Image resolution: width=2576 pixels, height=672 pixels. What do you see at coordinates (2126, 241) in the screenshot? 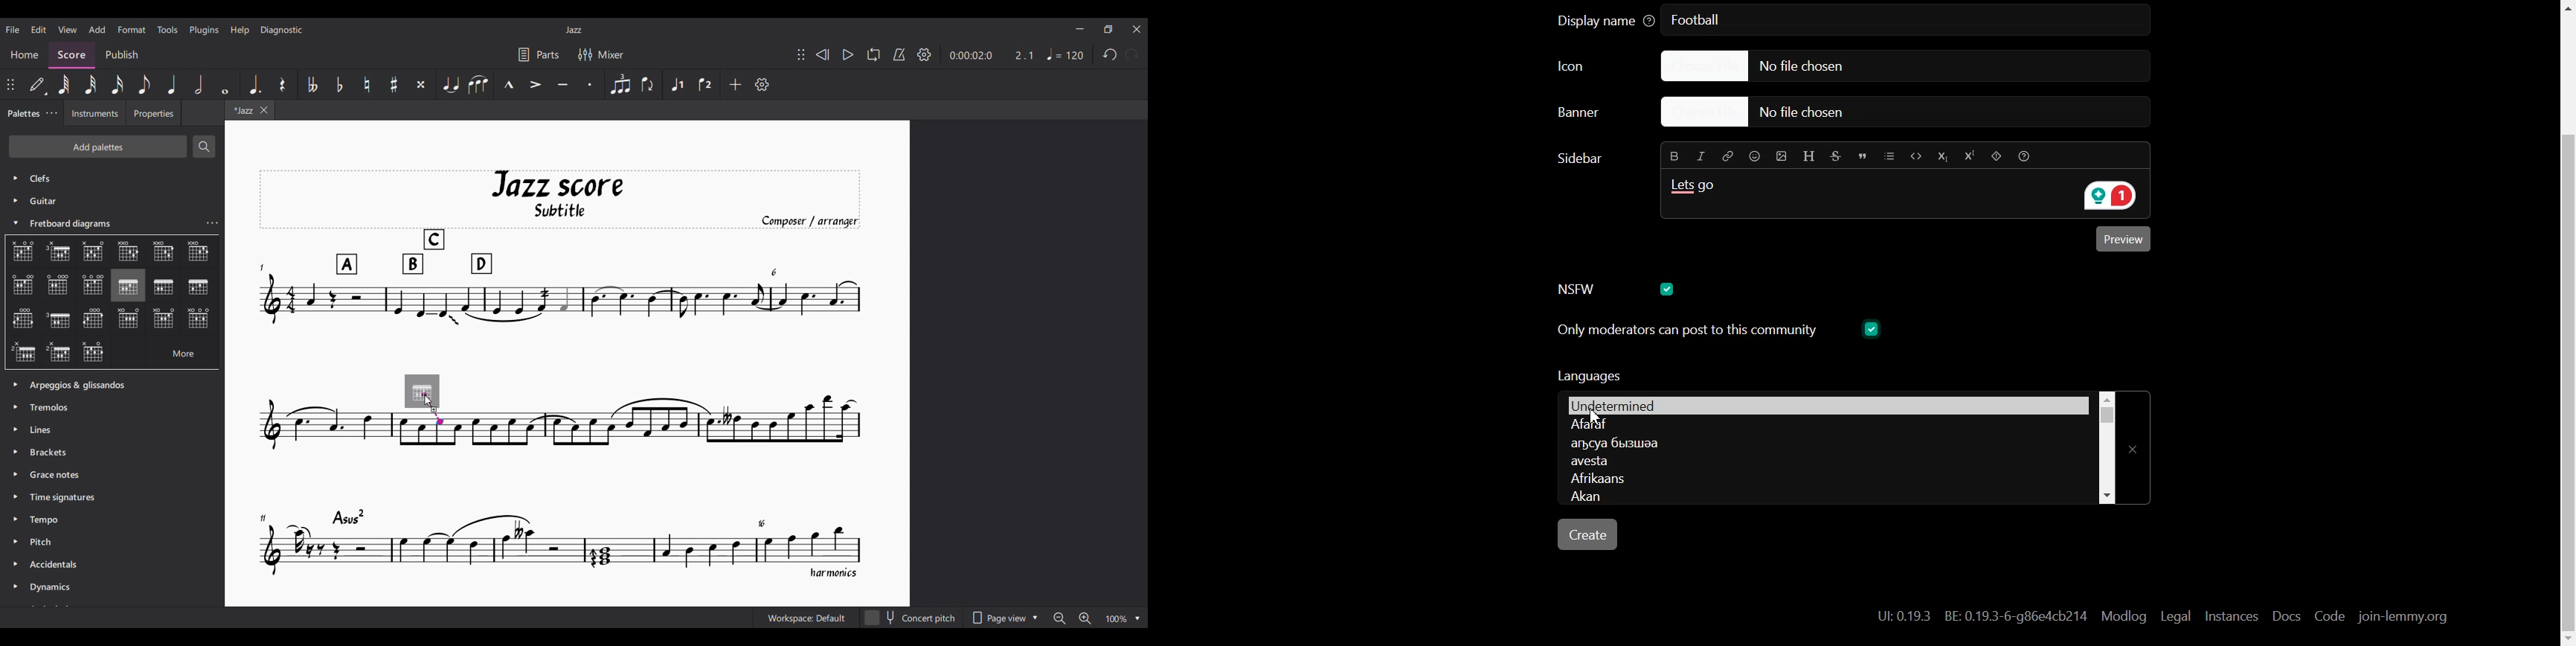
I see `Preview` at bounding box center [2126, 241].